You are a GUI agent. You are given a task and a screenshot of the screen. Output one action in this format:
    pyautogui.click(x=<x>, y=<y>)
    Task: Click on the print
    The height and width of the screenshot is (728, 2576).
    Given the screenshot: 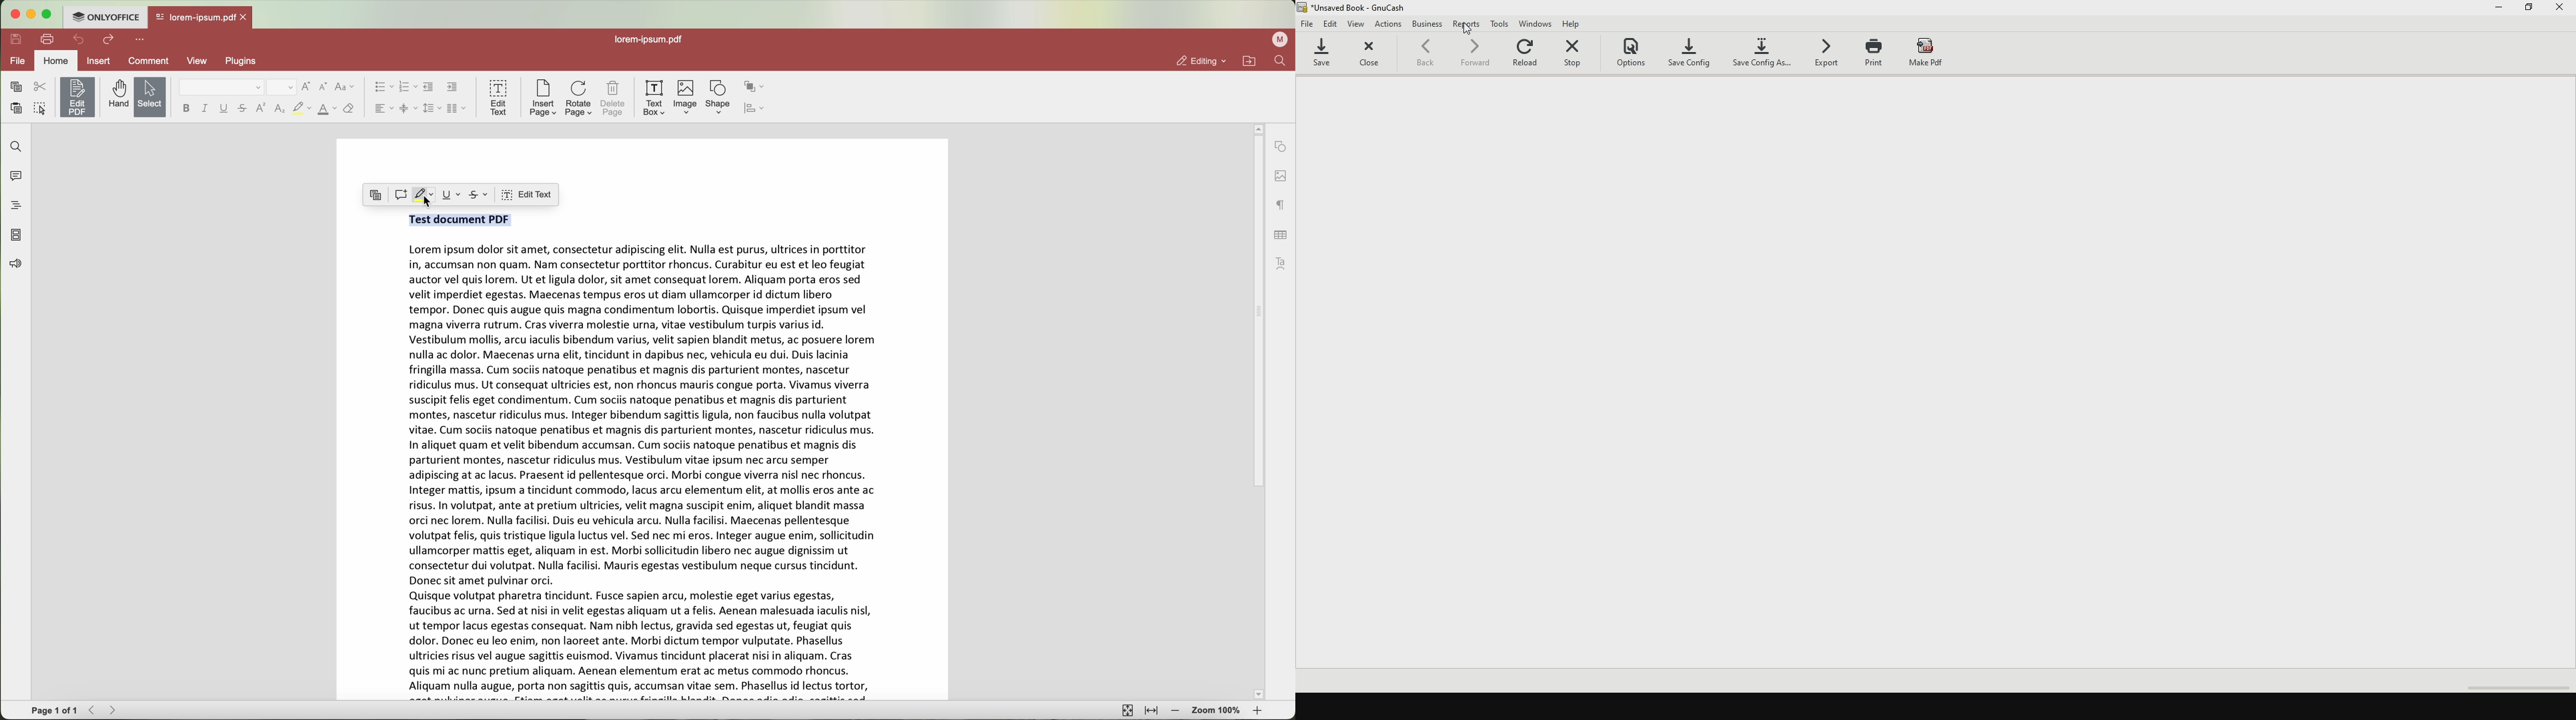 What is the action you would take?
    pyautogui.click(x=49, y=39)
    